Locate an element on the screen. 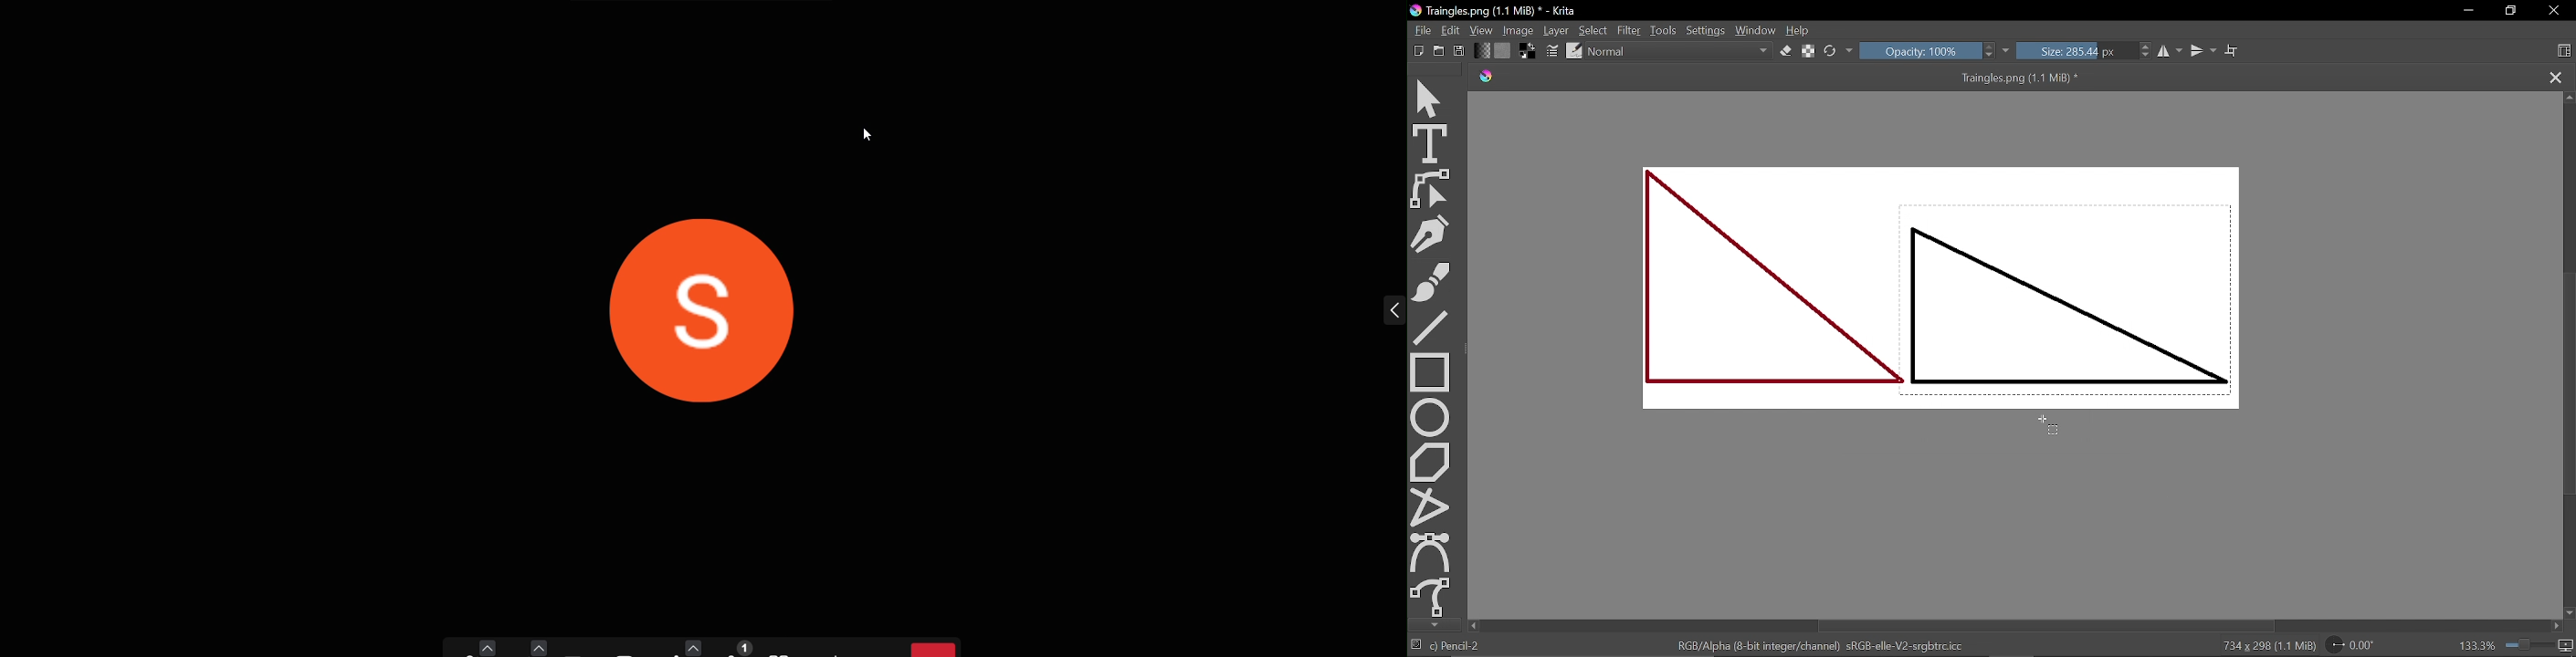 This screenshot has height=672, width=2576. Edit brush preset is located at coordinates (1575, 52).